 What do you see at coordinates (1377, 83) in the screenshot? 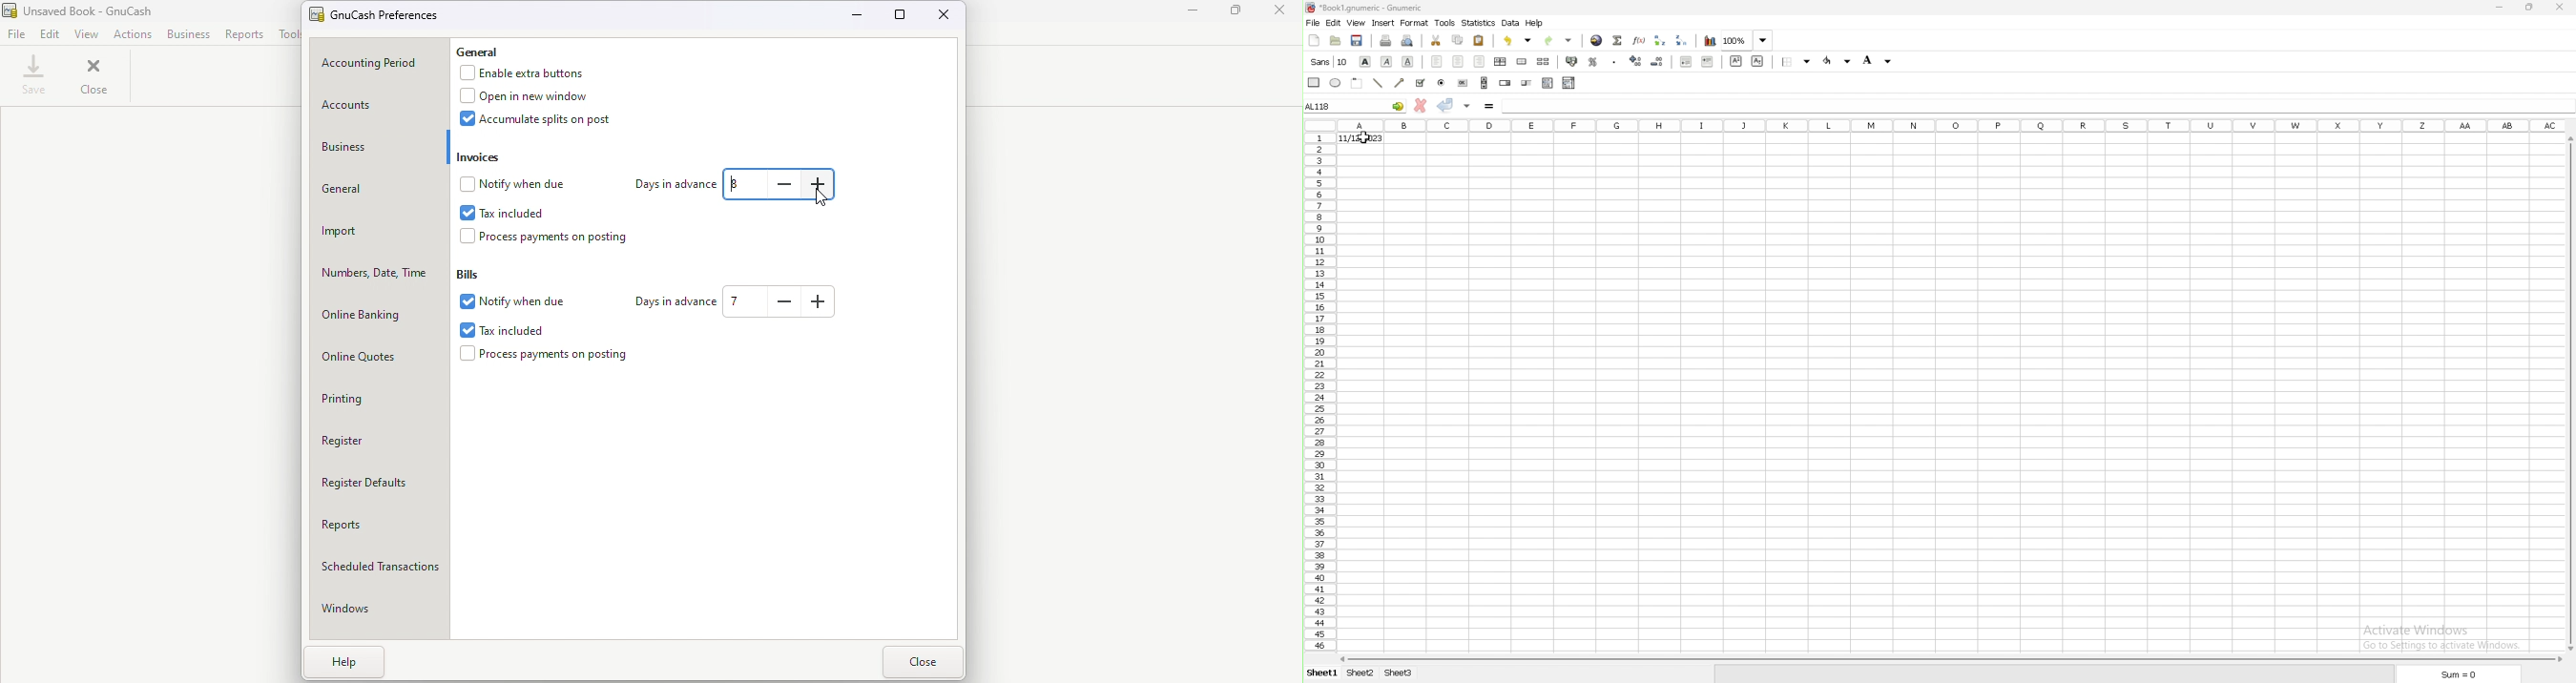
I see `line` at bounding box center [1377, 83].